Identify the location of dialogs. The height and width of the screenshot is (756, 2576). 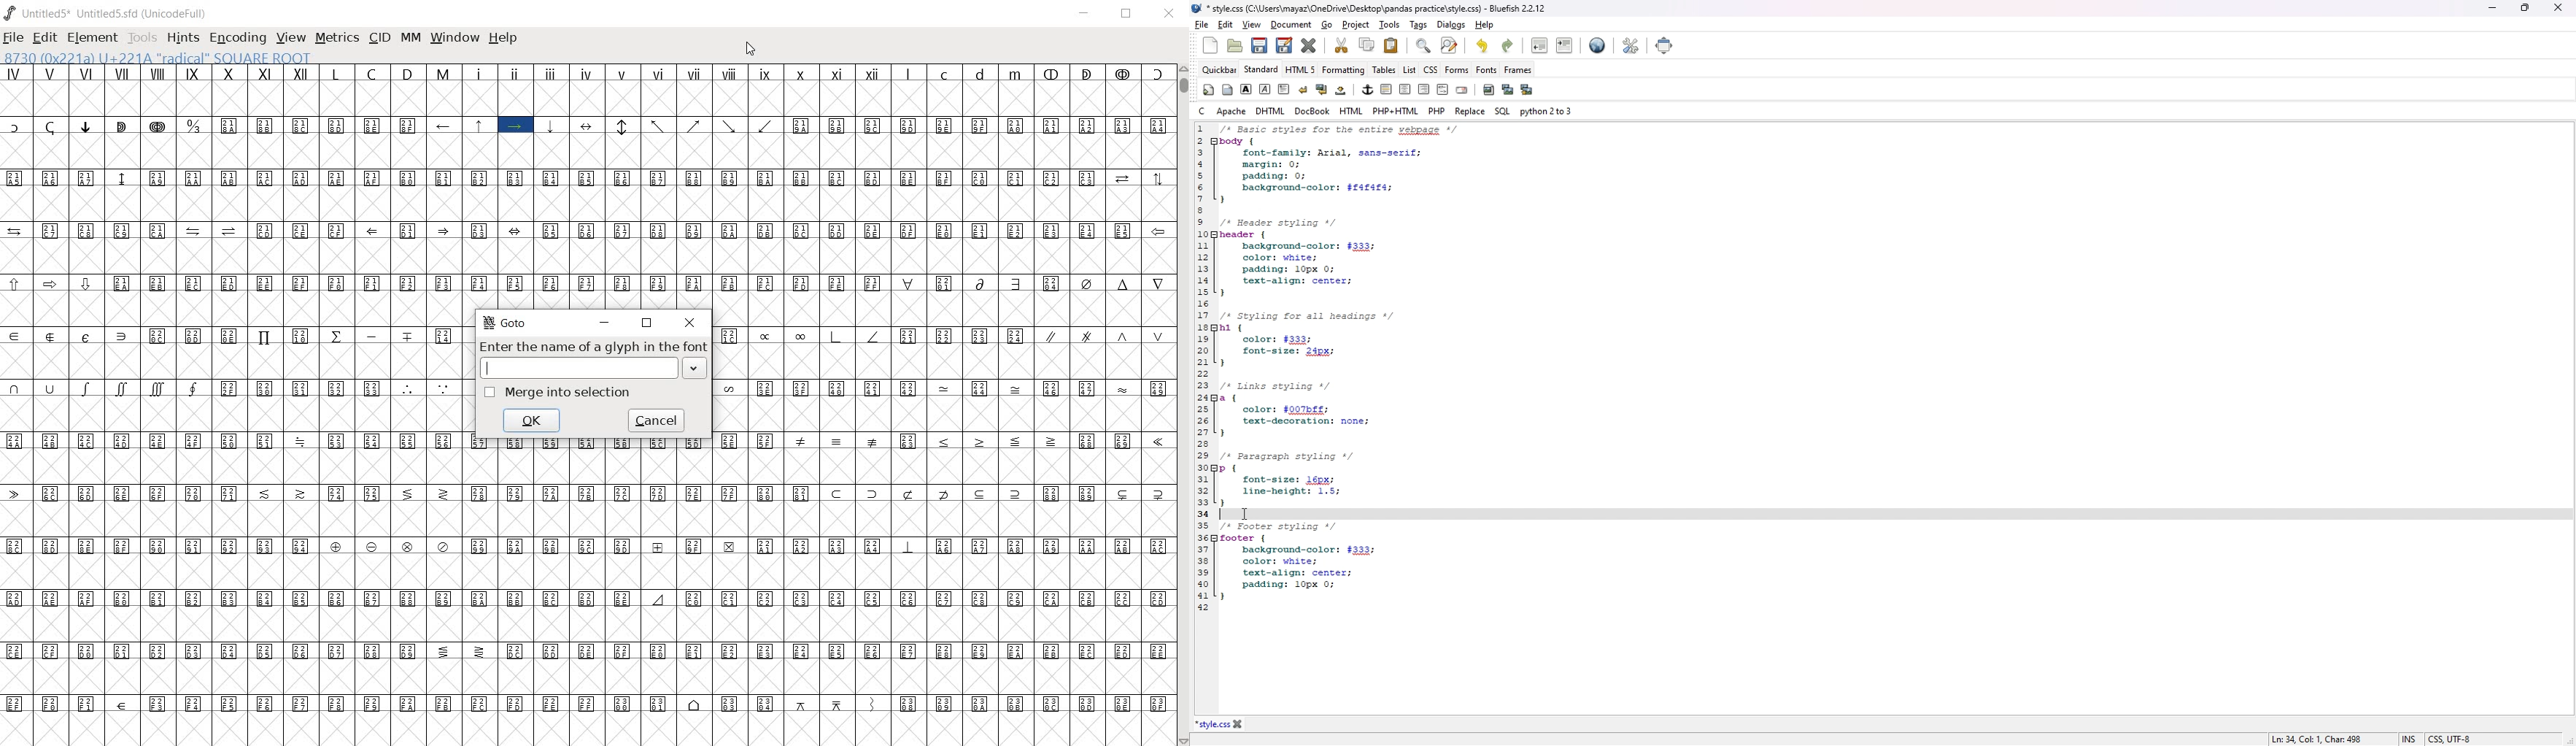
(1451, 25).